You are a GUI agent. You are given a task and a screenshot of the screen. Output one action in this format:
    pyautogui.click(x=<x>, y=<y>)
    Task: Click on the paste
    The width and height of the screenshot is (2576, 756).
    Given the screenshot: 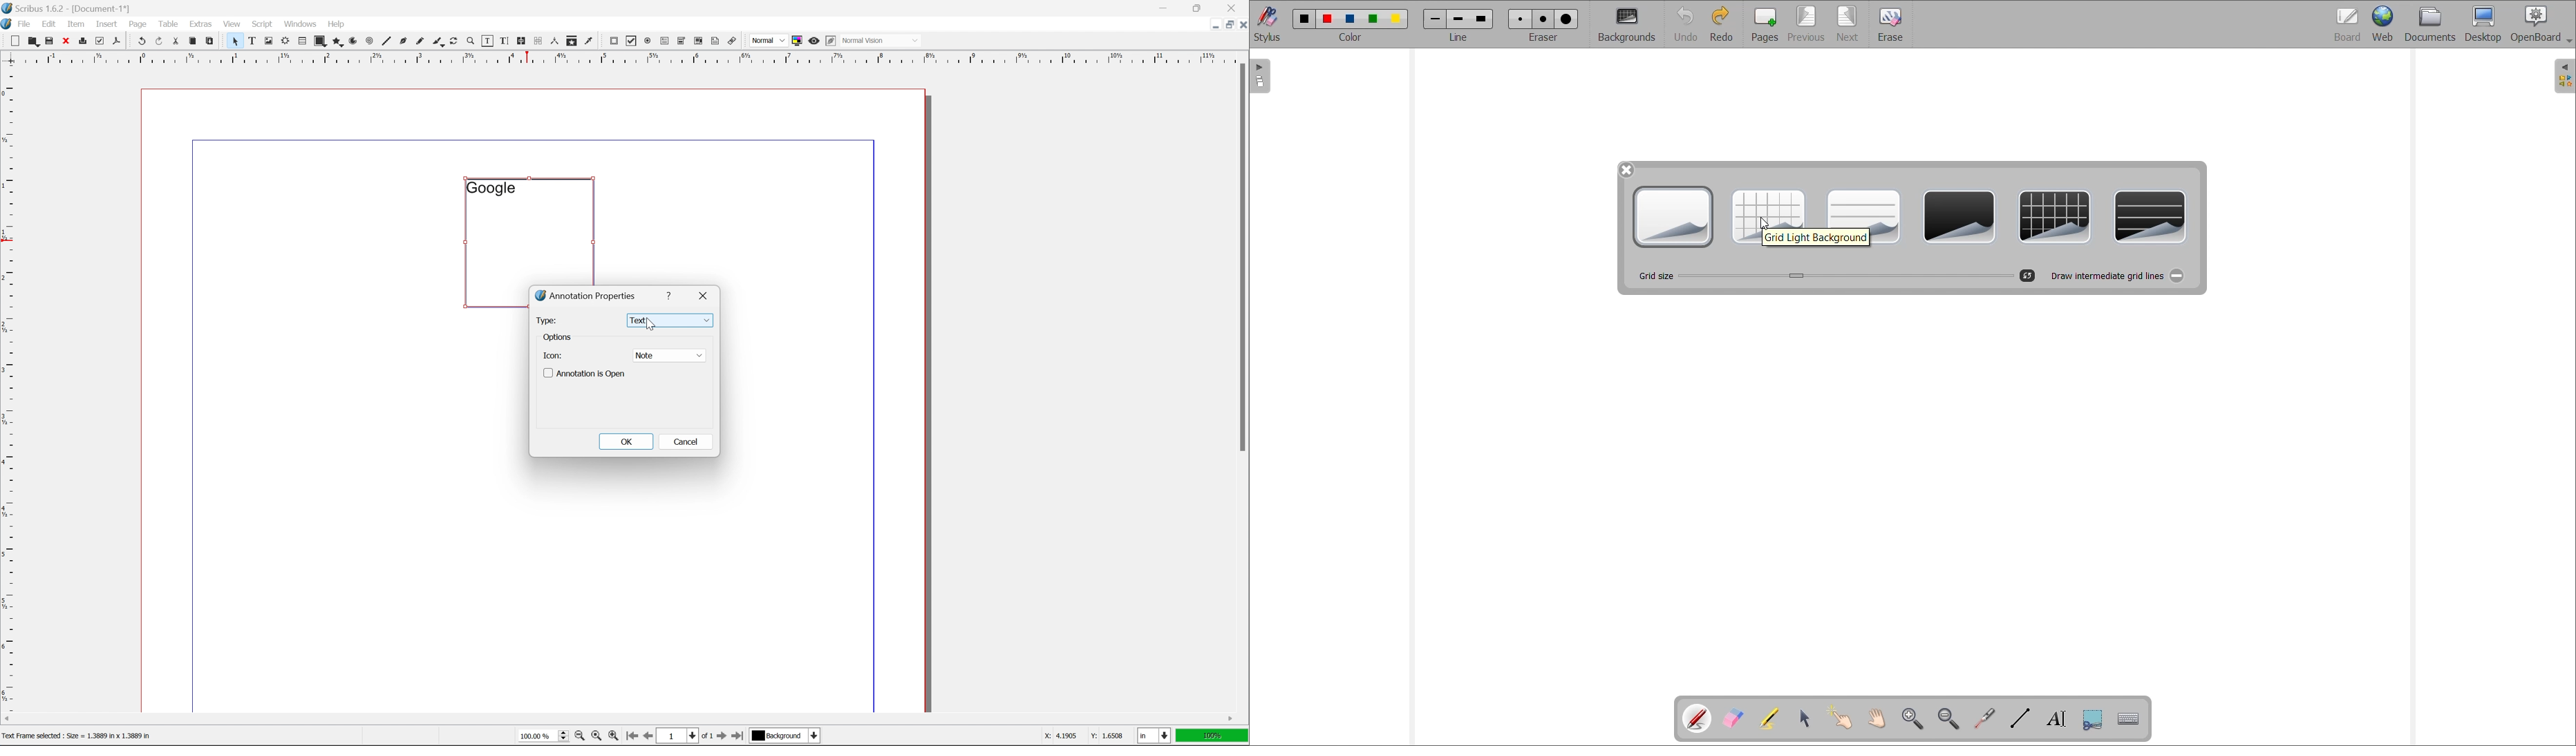 What is the action you would take?
    pyautogui.click(x=210, y=41)
    